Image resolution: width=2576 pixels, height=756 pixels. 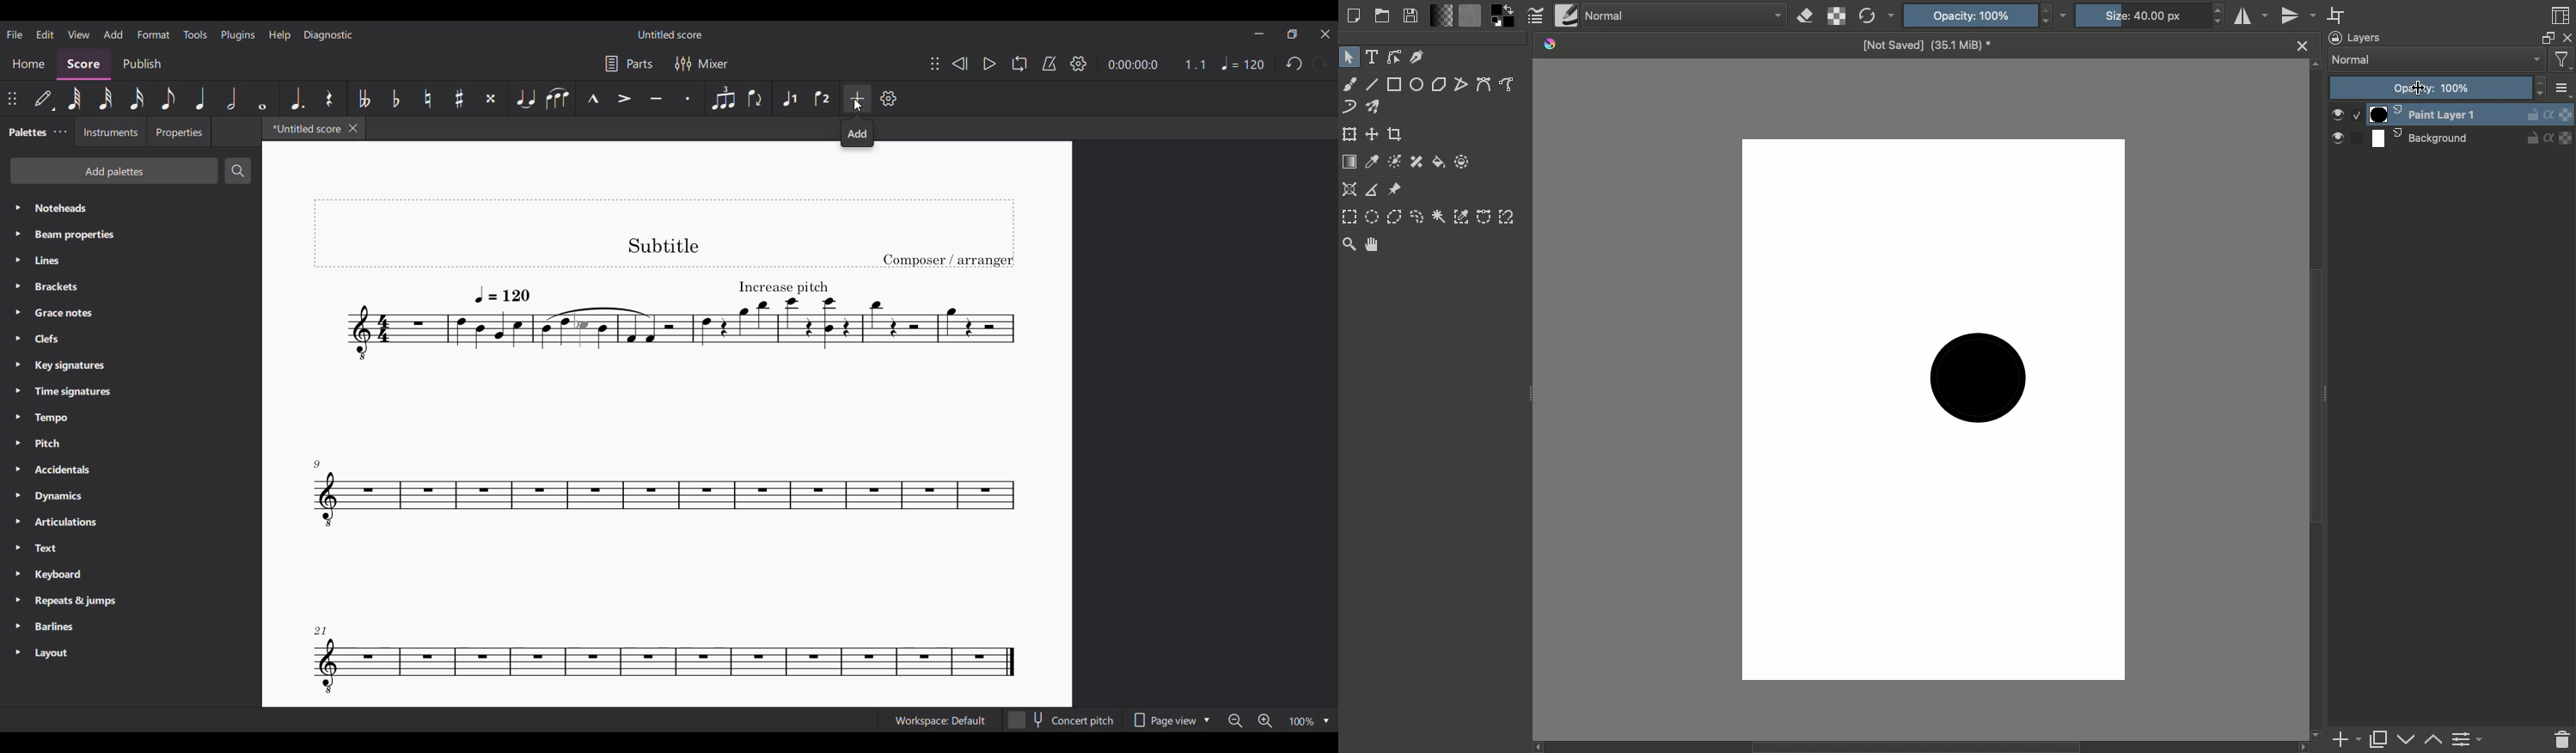 What do you see at coordinates (2407, 741) in the screenshot?
I see `Lower layer` at bounding box center [2407, 741].